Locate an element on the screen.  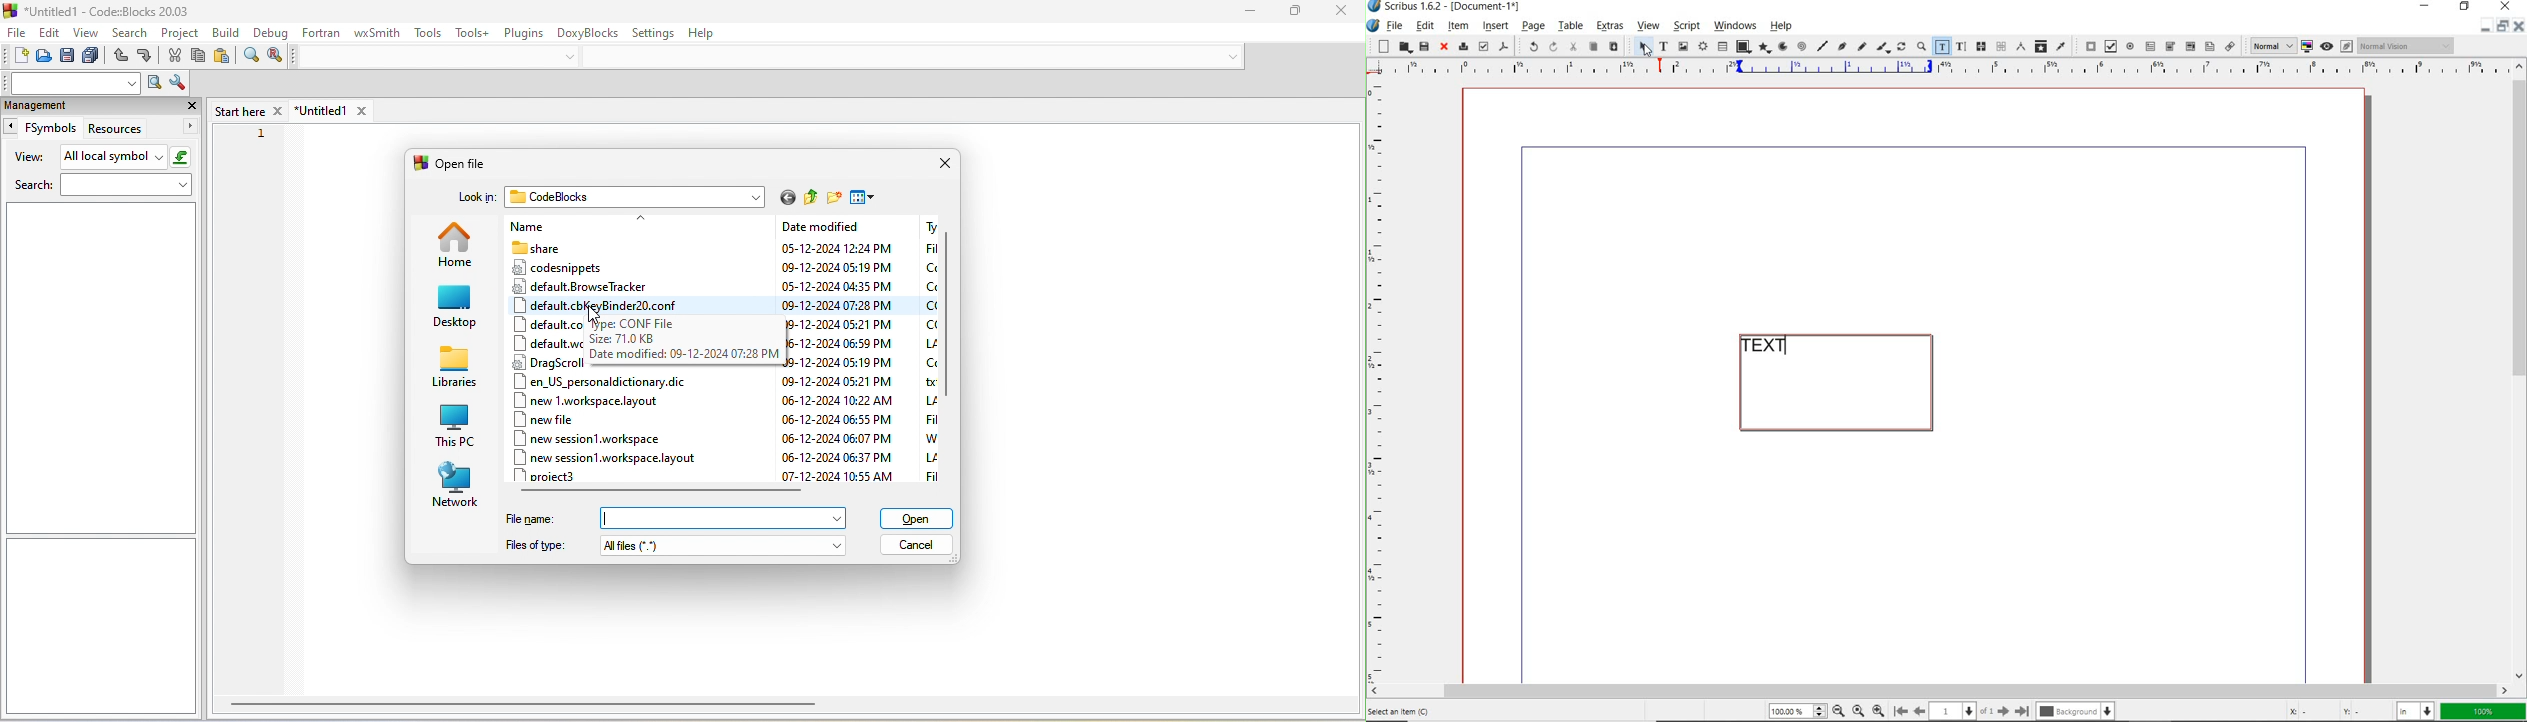
rotate item is located at coordinates (1902, 48).